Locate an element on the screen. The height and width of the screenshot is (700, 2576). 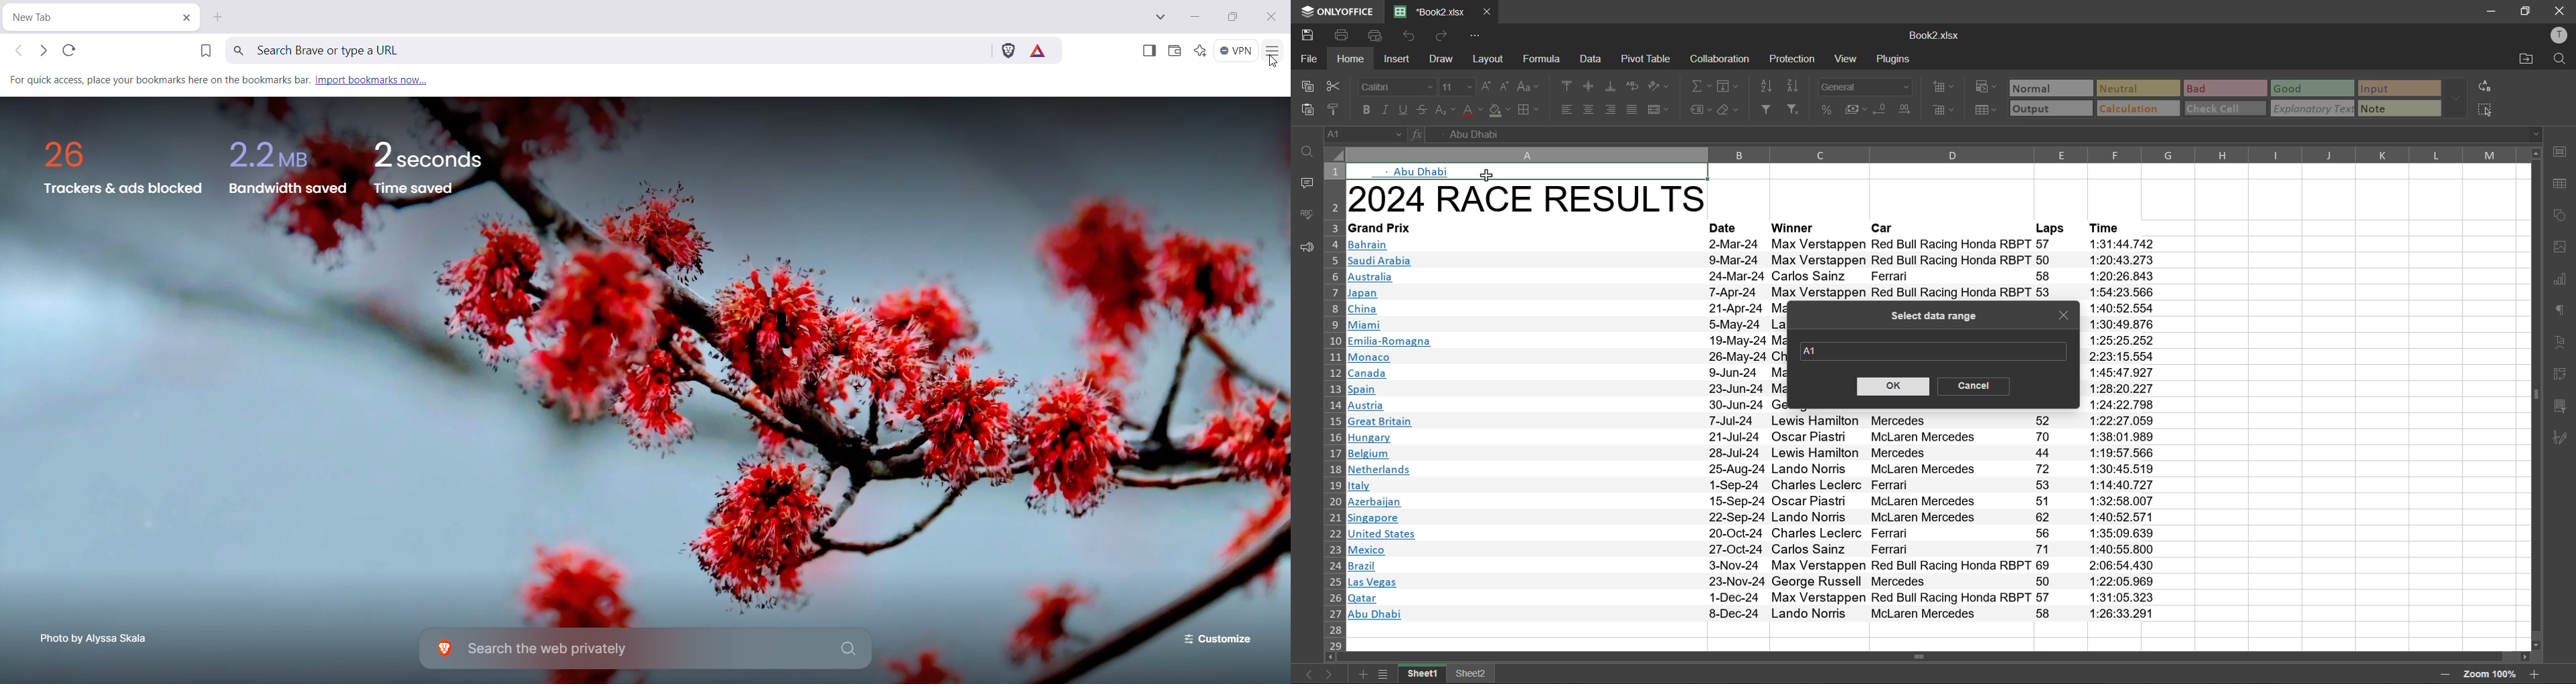
italic is located at coordinates (1383, 109).